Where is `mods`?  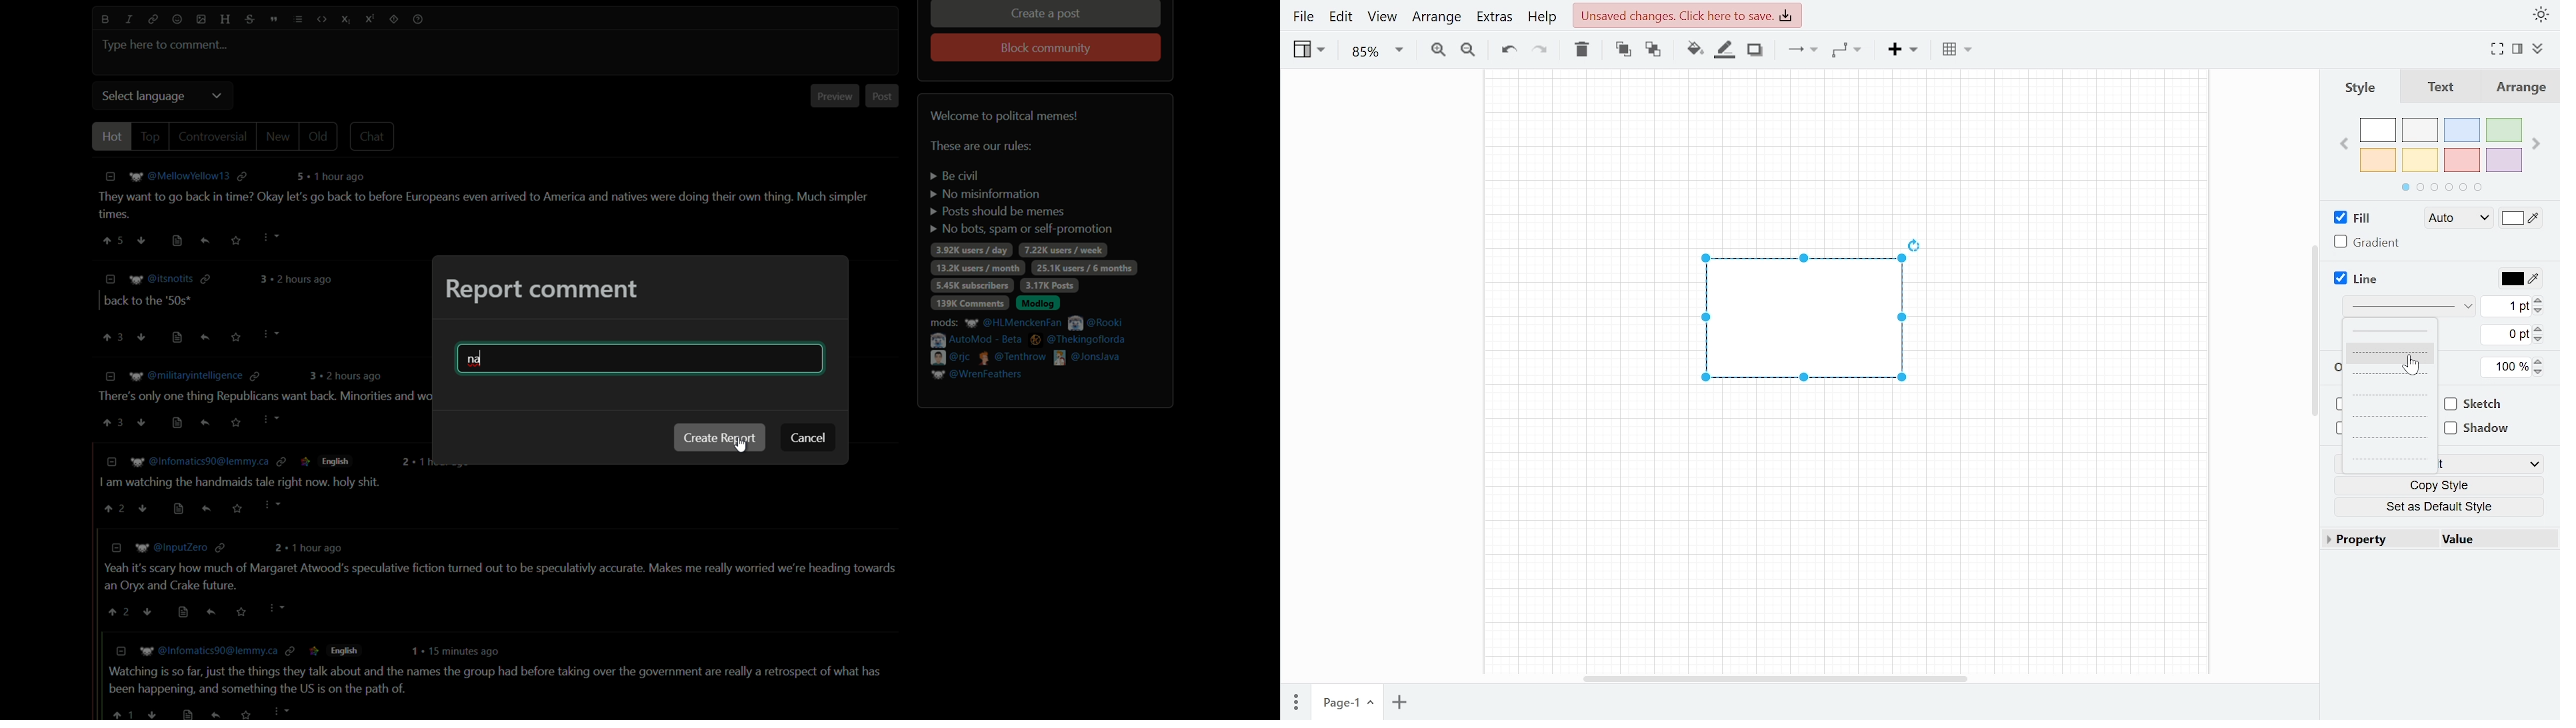
mods is located at coordinates (1031, 348).